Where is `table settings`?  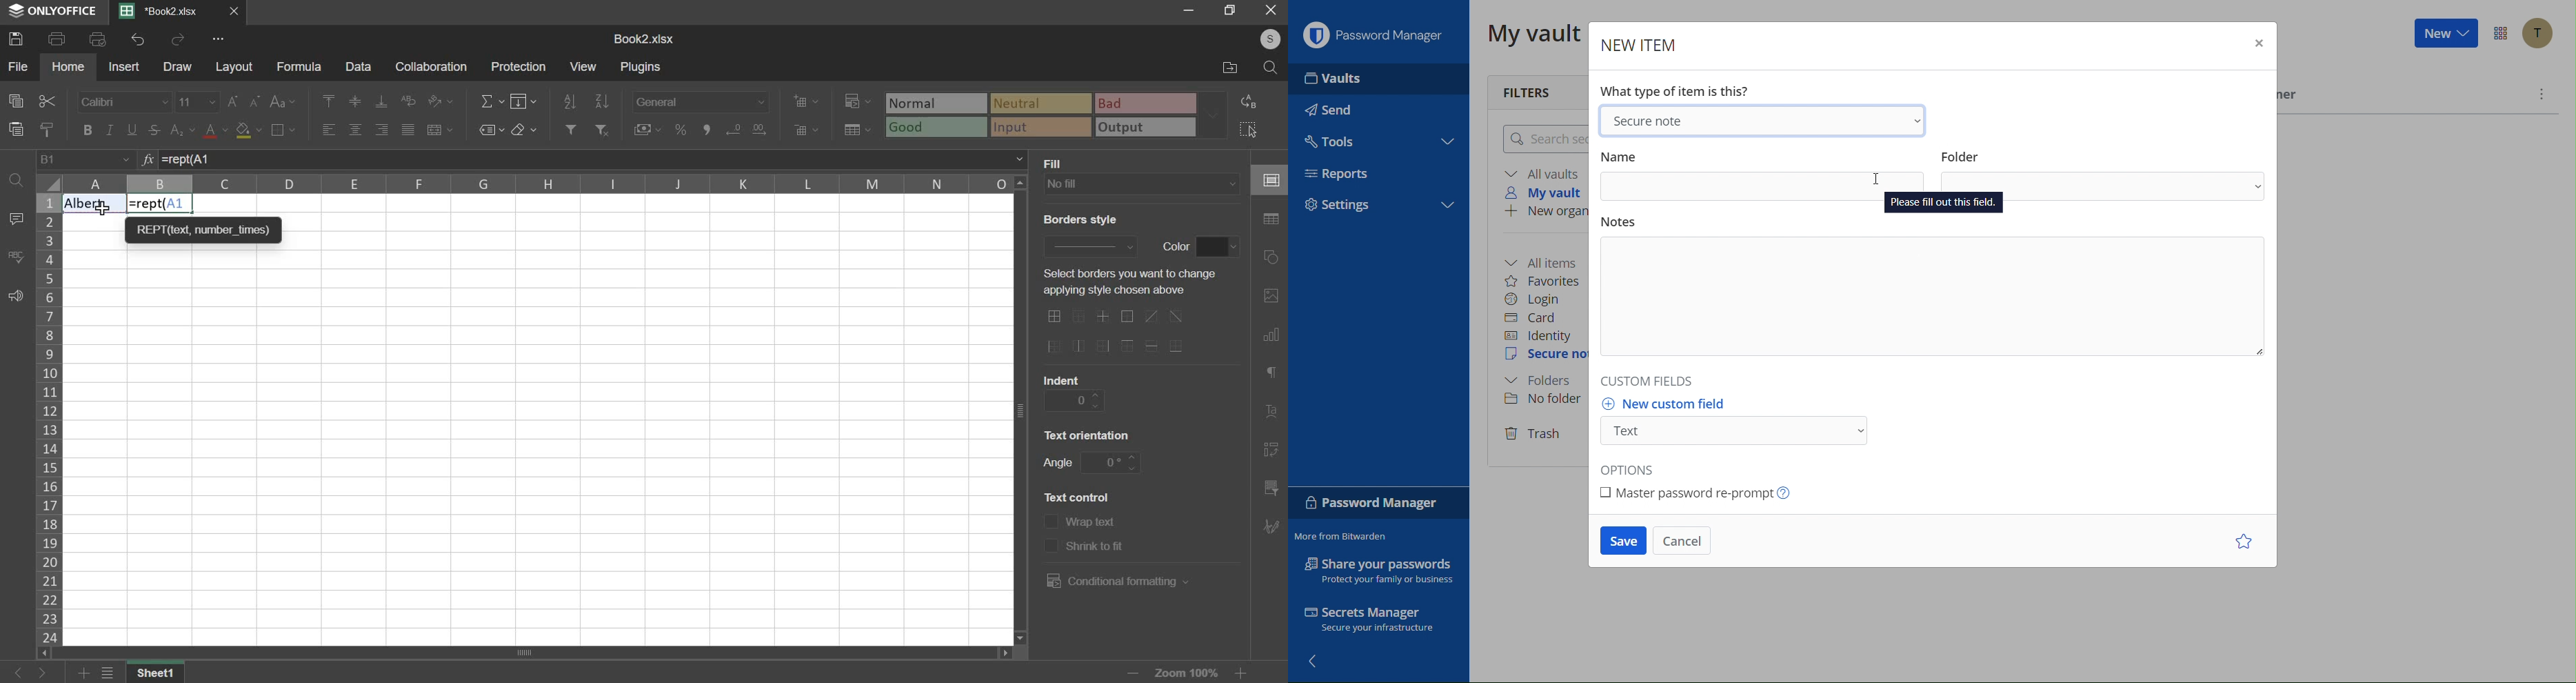 table settings is located at coordinates (1272, 219).